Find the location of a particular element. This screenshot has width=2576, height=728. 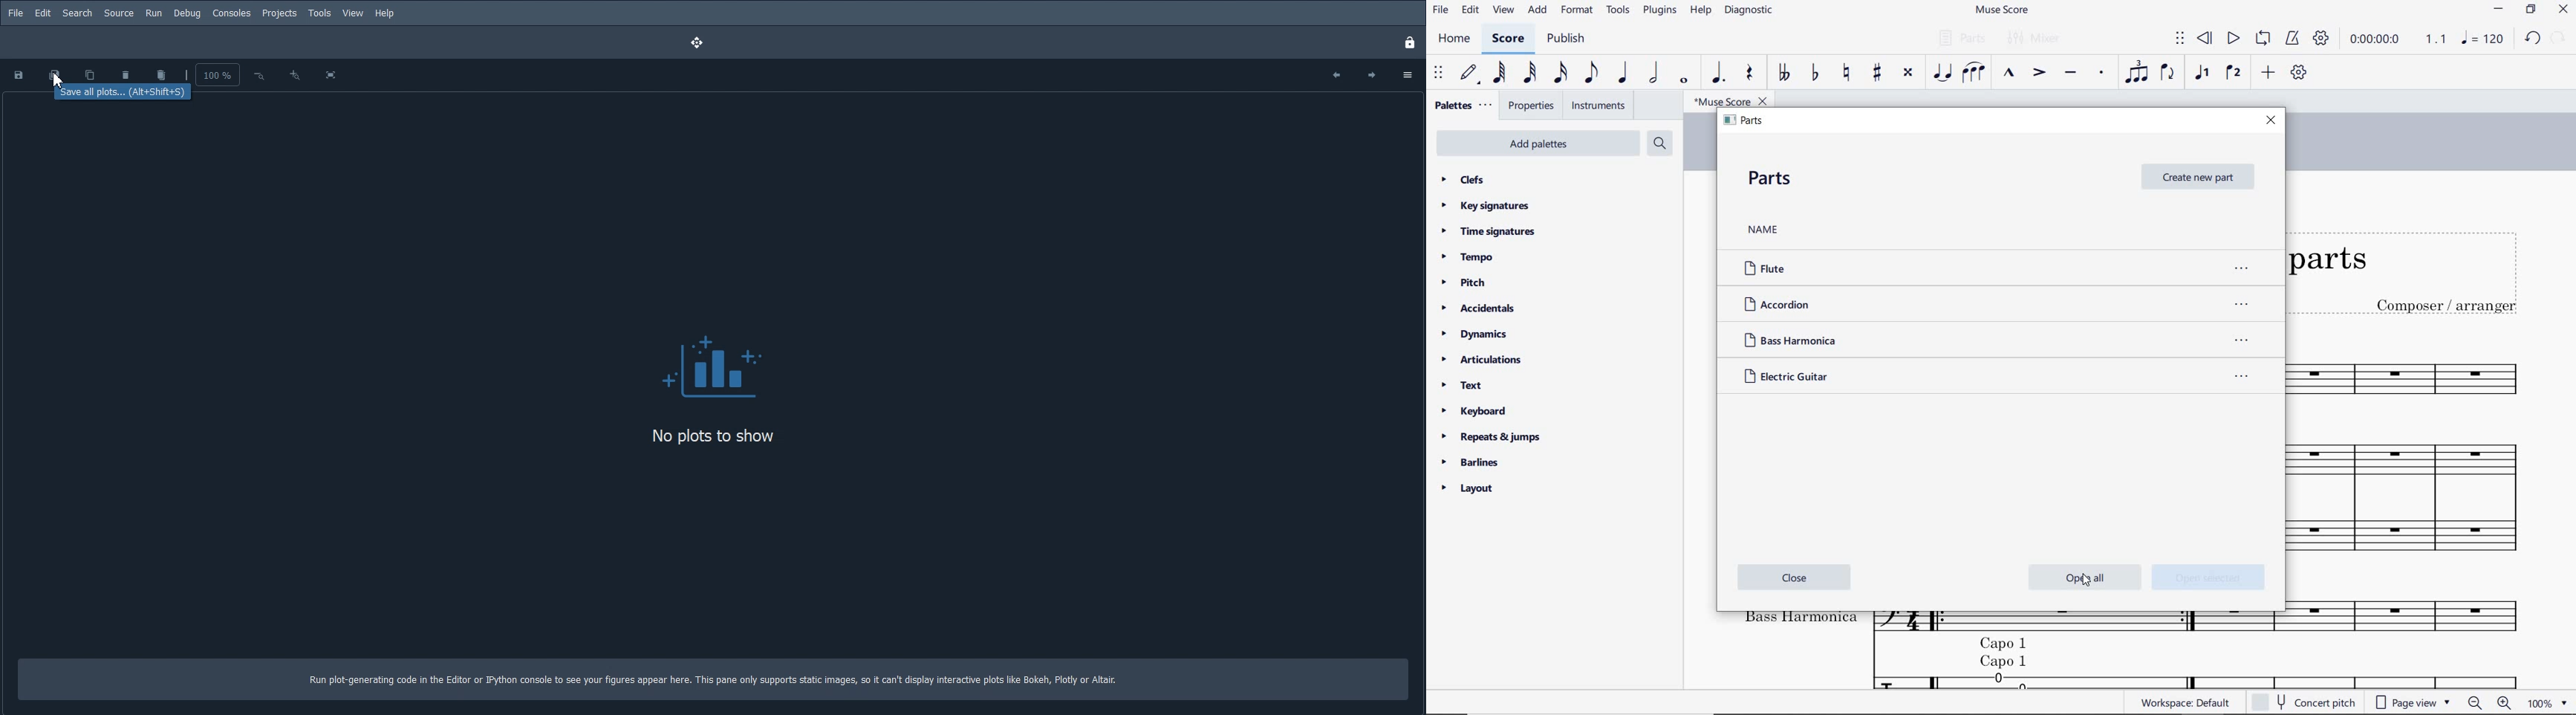

Save all plot is located at coordinates (57, 73).